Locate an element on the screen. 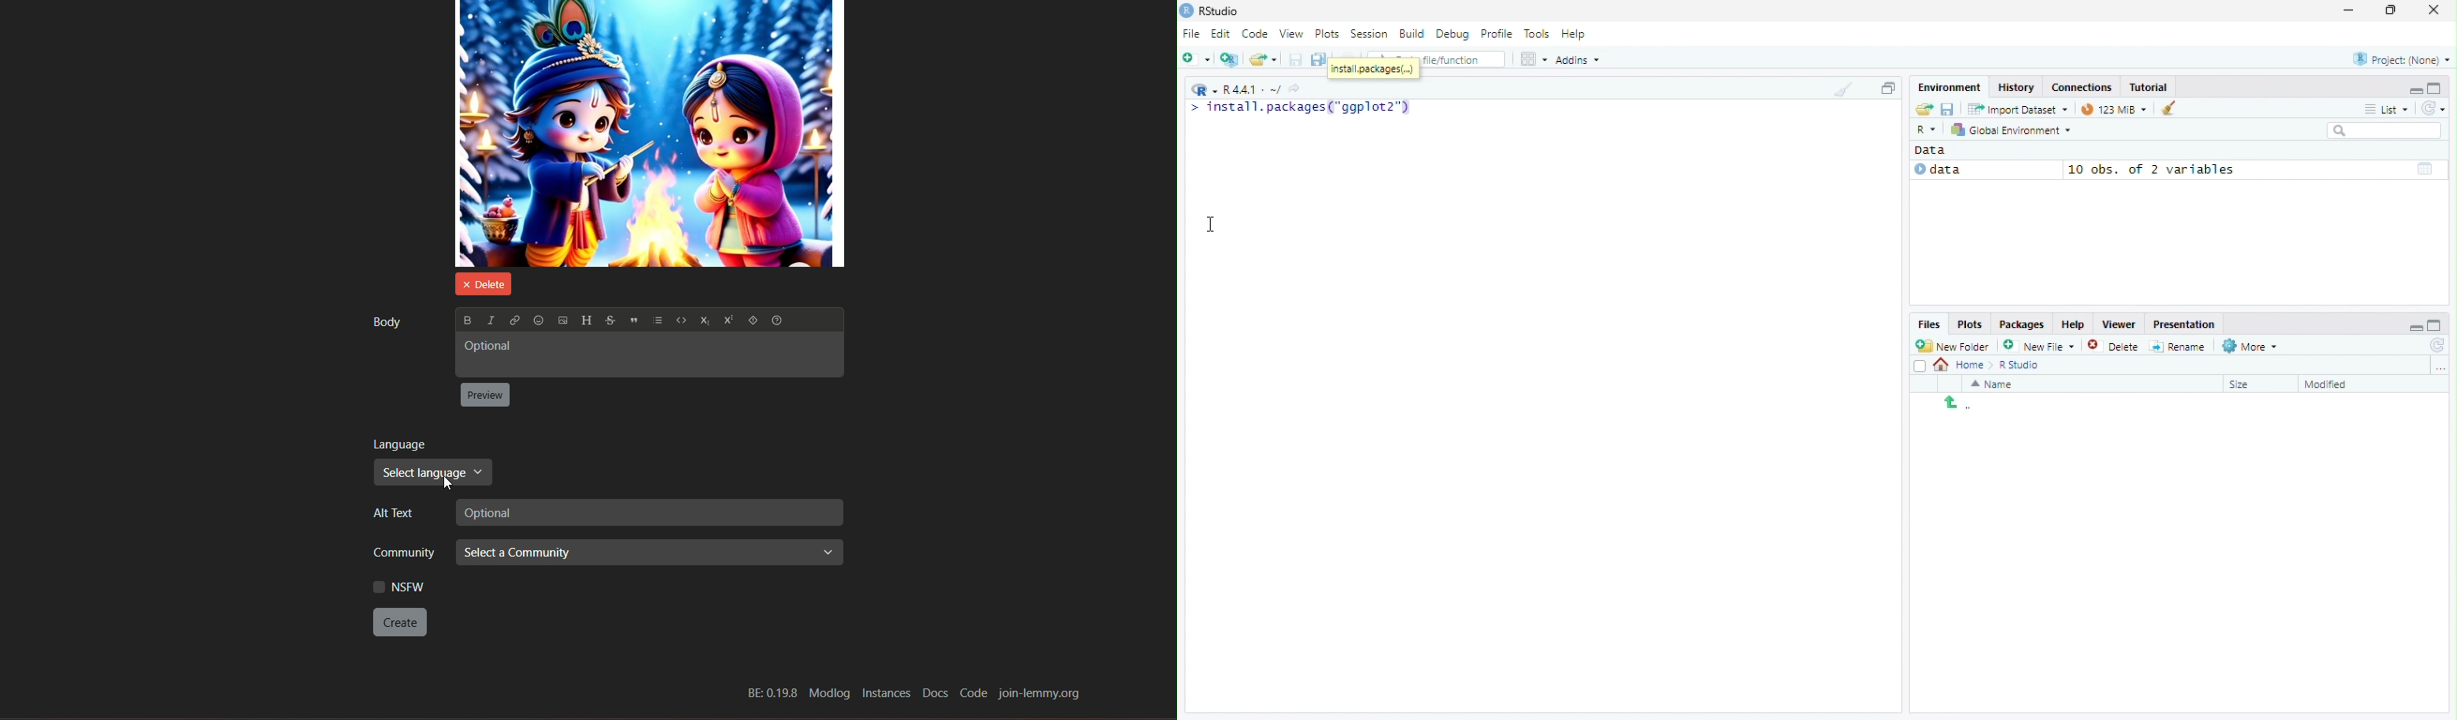 Image resolution: width=2464 pixels, height=728 pixels. Data is located at coordinates (1983, 170).